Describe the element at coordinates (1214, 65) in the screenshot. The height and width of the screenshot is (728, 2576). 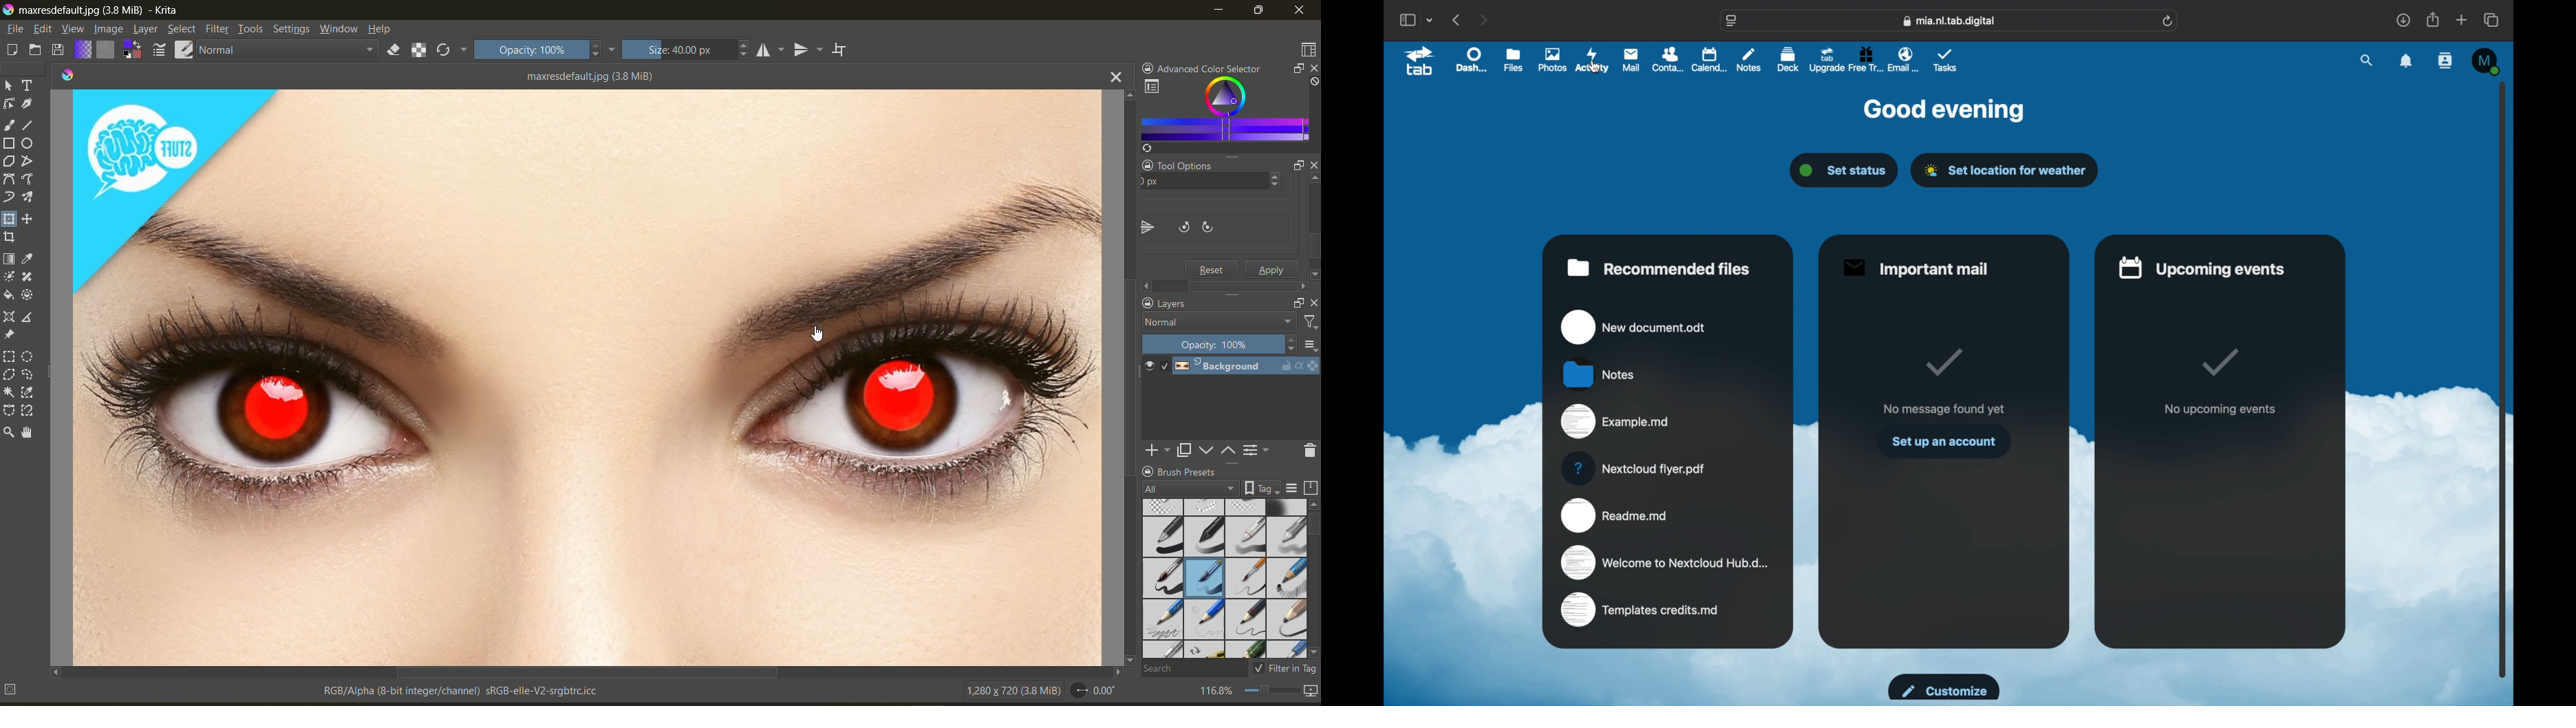
I see `Advanced color selector` at that location.